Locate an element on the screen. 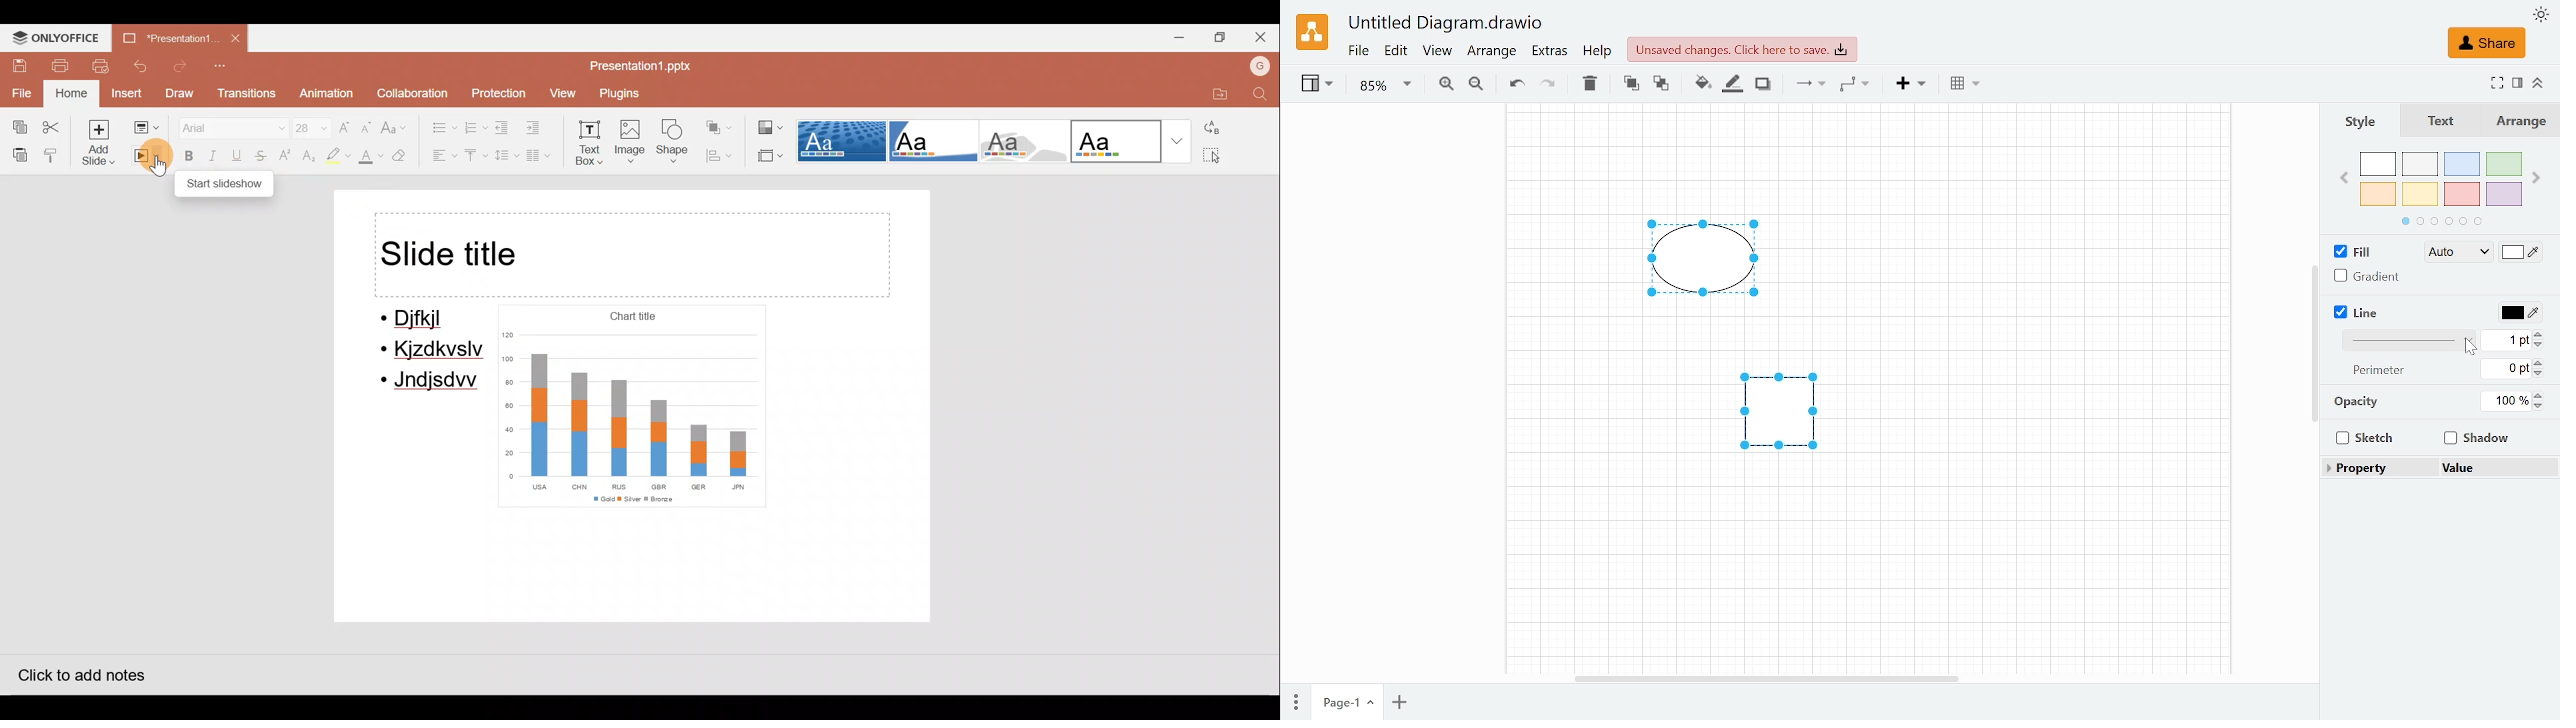 Image resolution: width=2576 pixels, height=728 pixels. View is located at coordinates (561, 91).